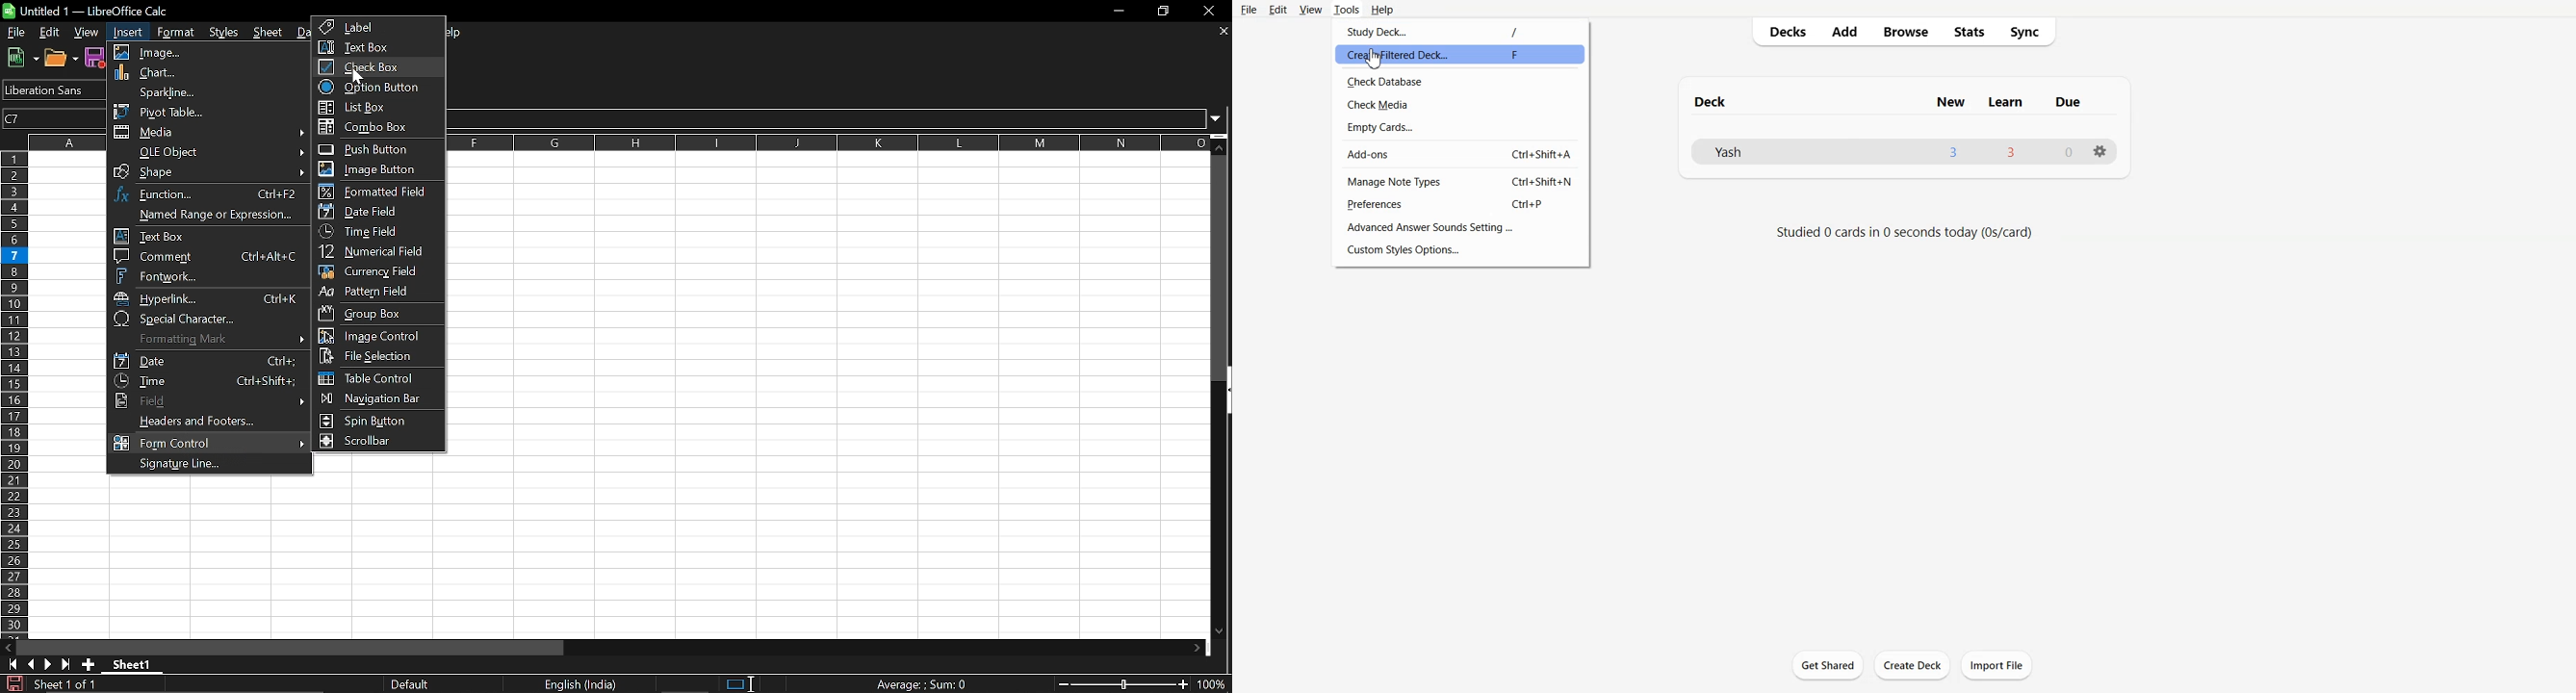 The height and width of the screenshot is (700, 2576). What do you see at coordinates (207, 320) in the screenshot?
I see `Special charcter` at bounding box center [207, 320].